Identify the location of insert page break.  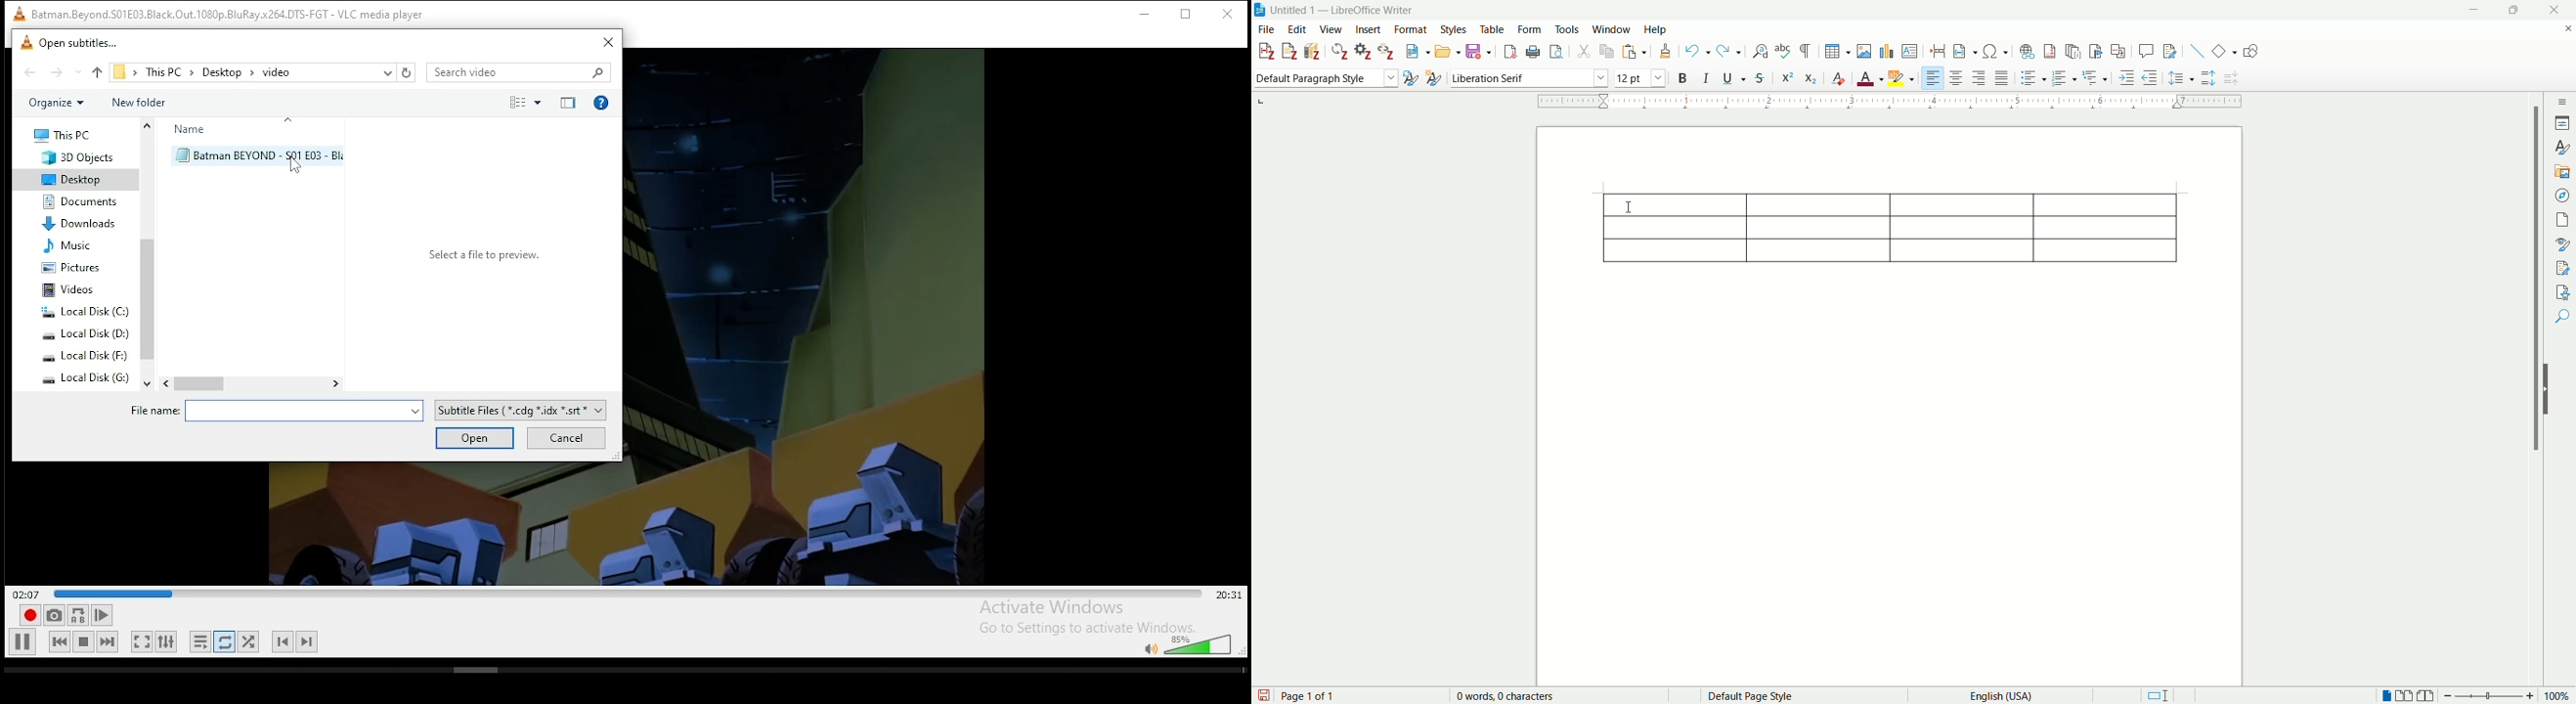
(1938, 52).